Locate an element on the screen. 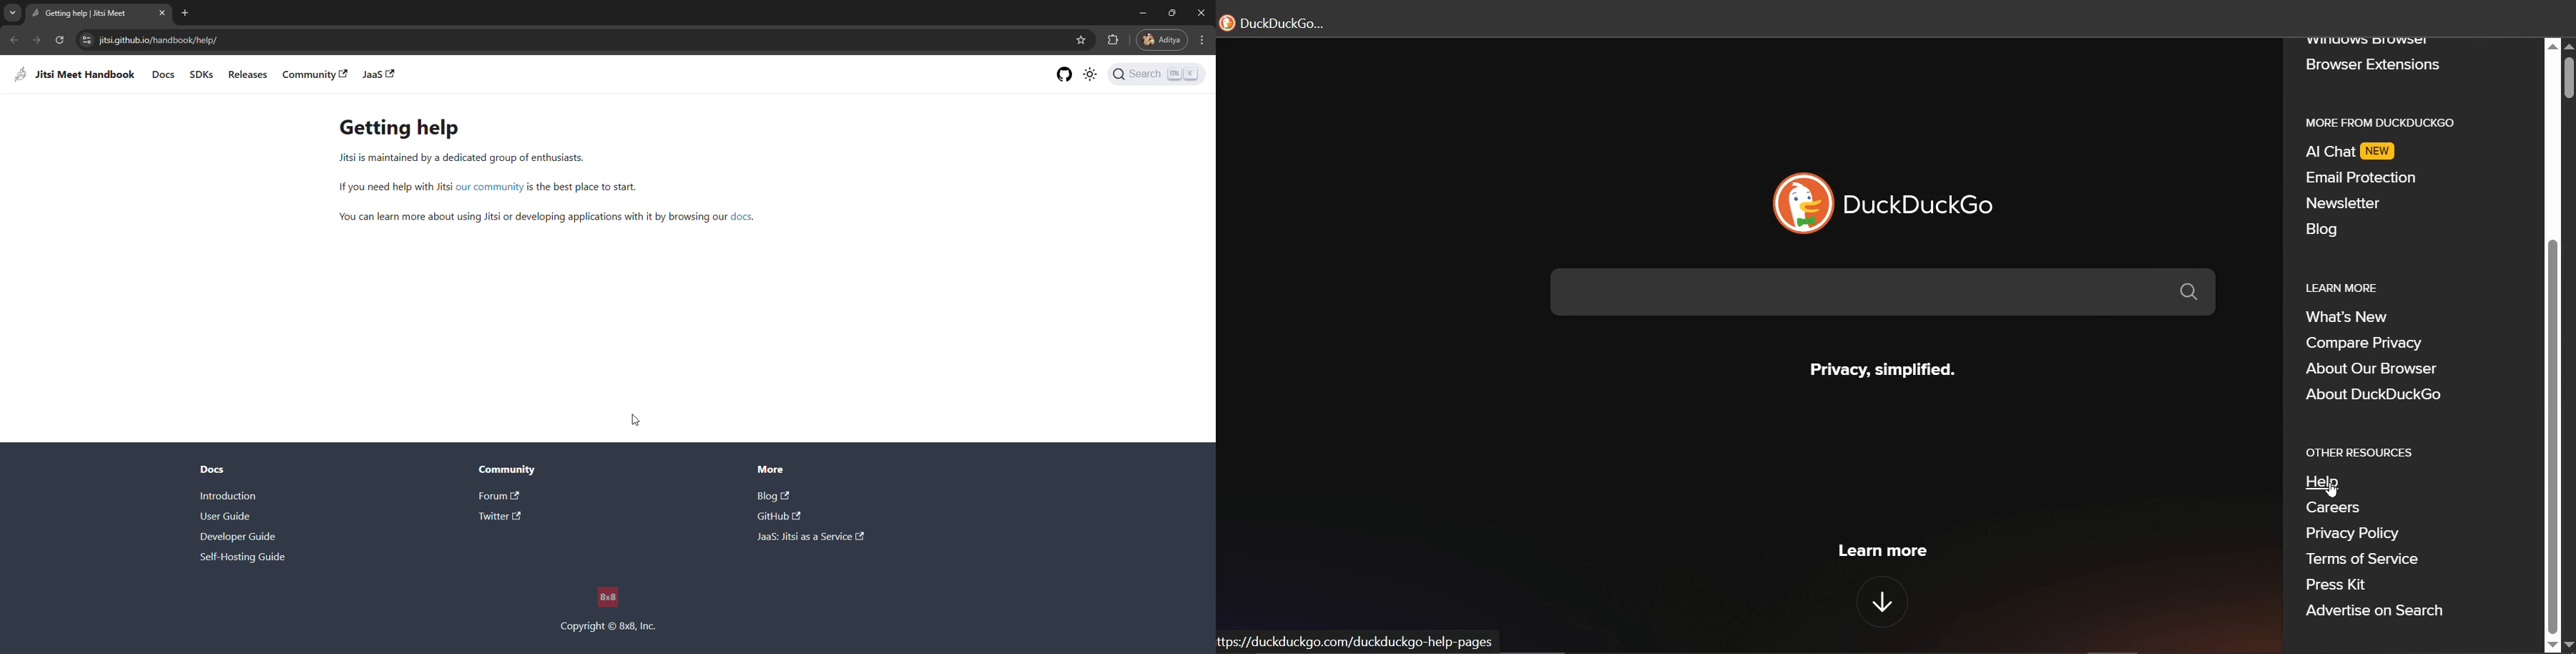  Email Protection is located at coordinates (2361, 177).